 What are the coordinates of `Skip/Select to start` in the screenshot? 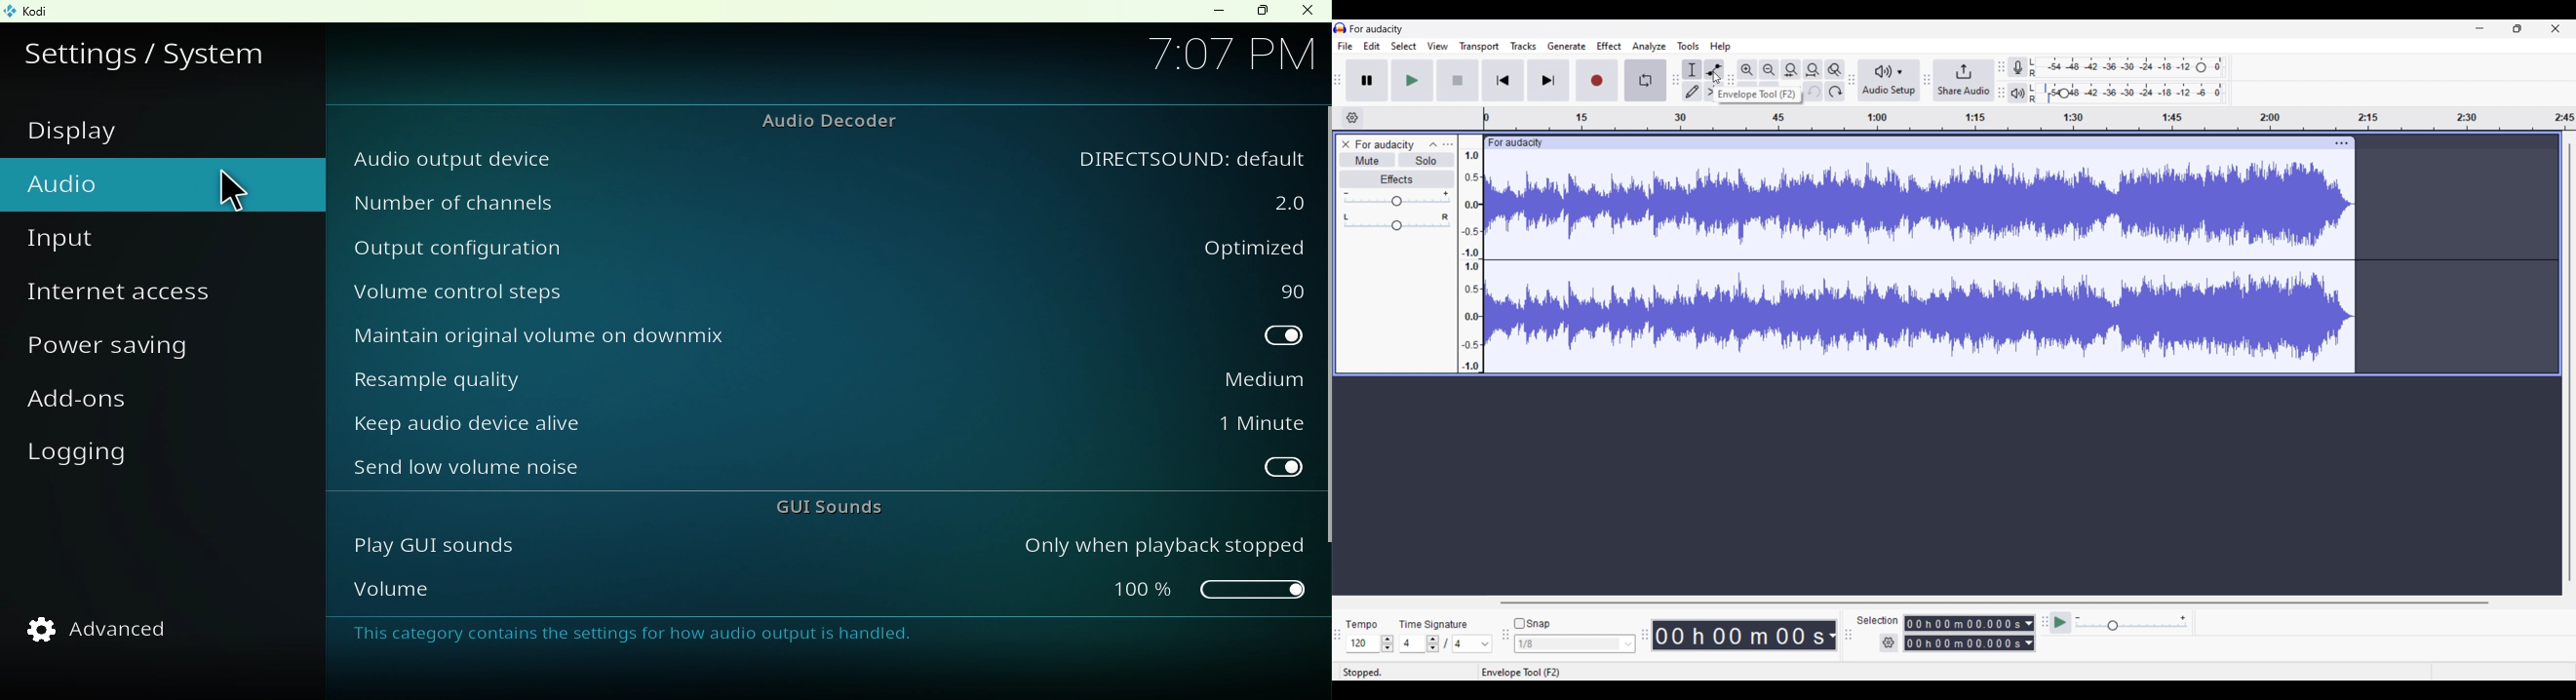 It's located at (1503, 80).